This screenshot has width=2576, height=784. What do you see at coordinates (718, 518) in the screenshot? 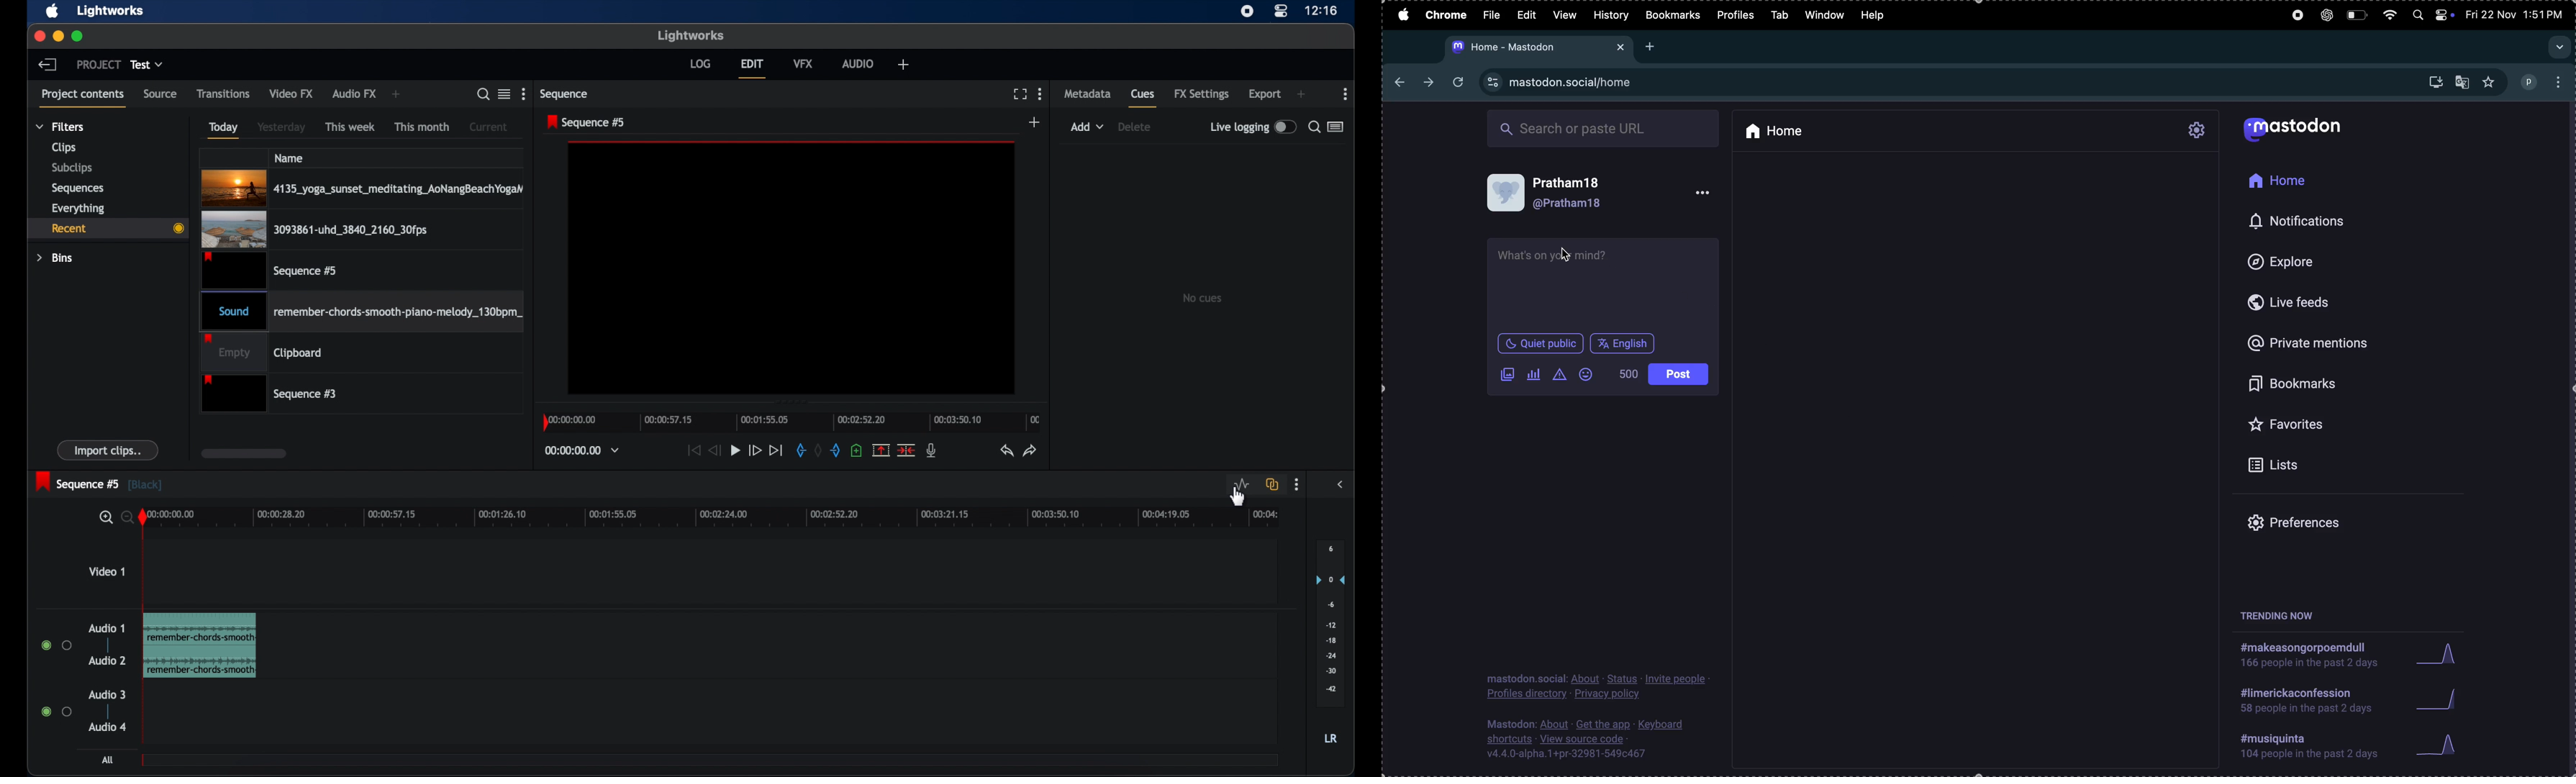
I see `timeline scale` at bounding box center [718, 518].